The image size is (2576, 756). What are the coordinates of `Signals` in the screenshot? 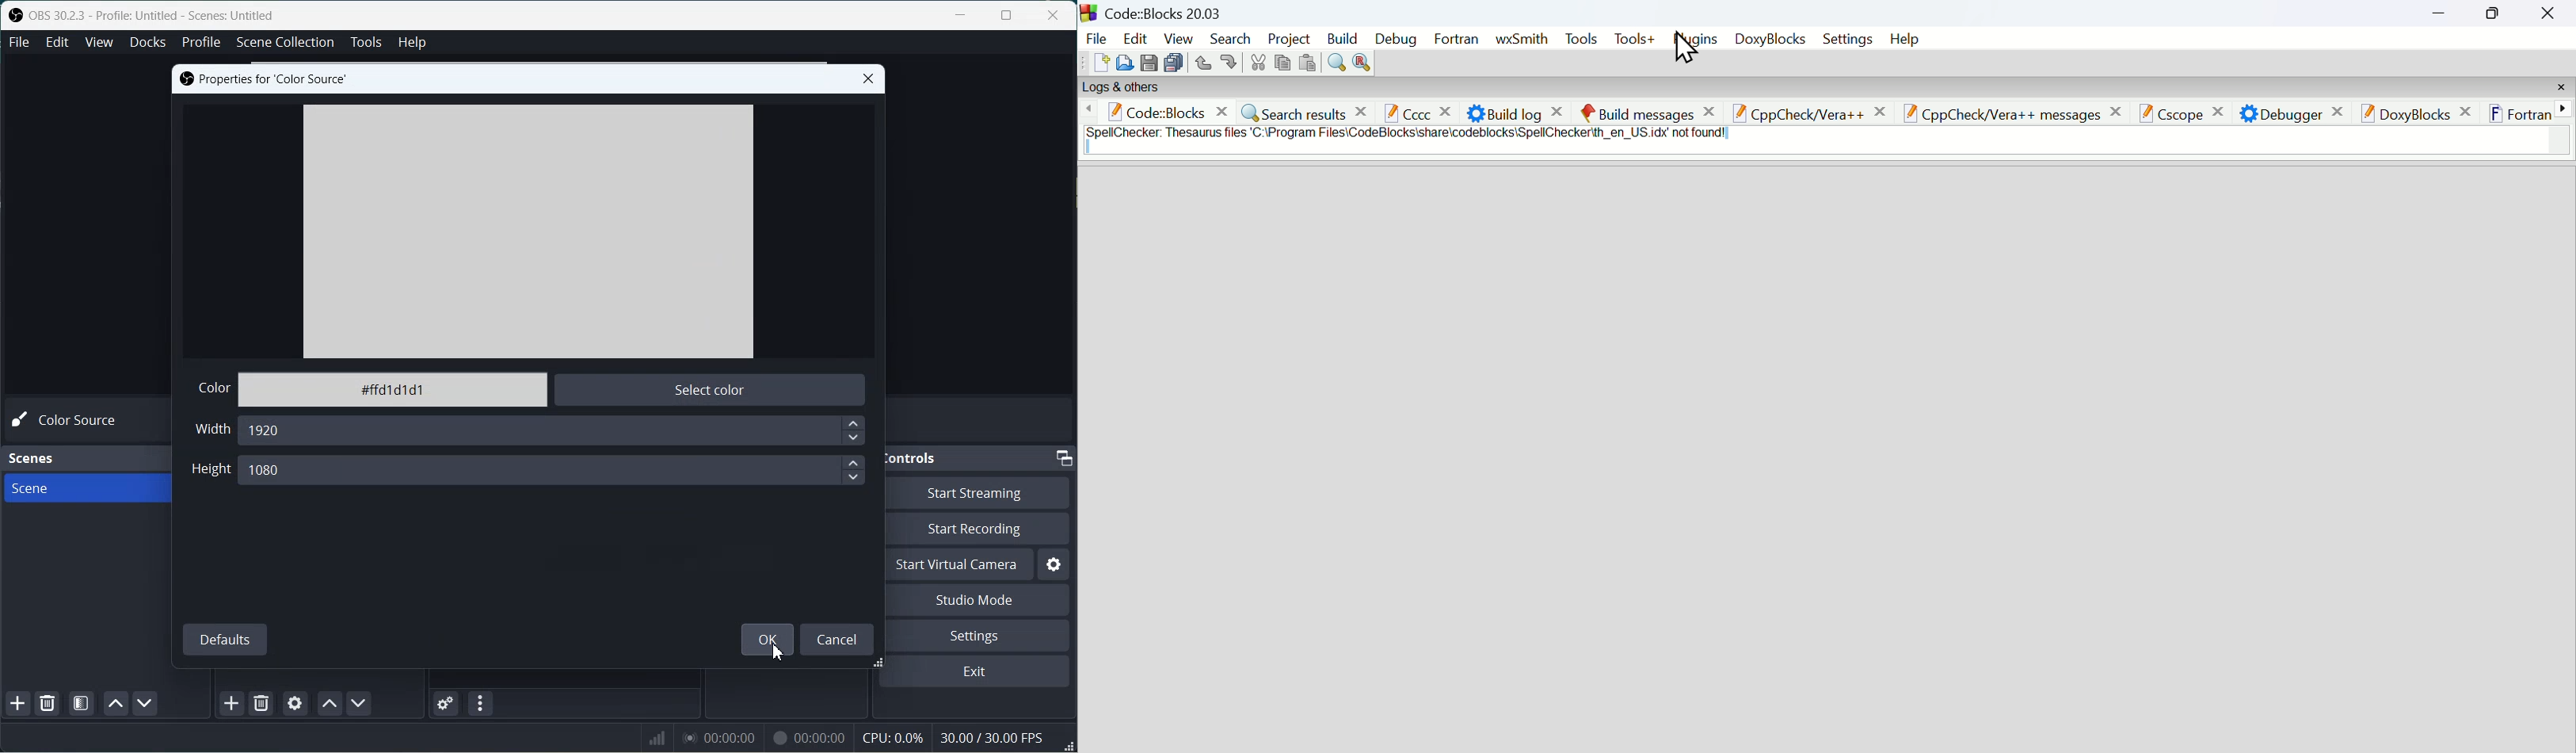 It's located at (651, 736).